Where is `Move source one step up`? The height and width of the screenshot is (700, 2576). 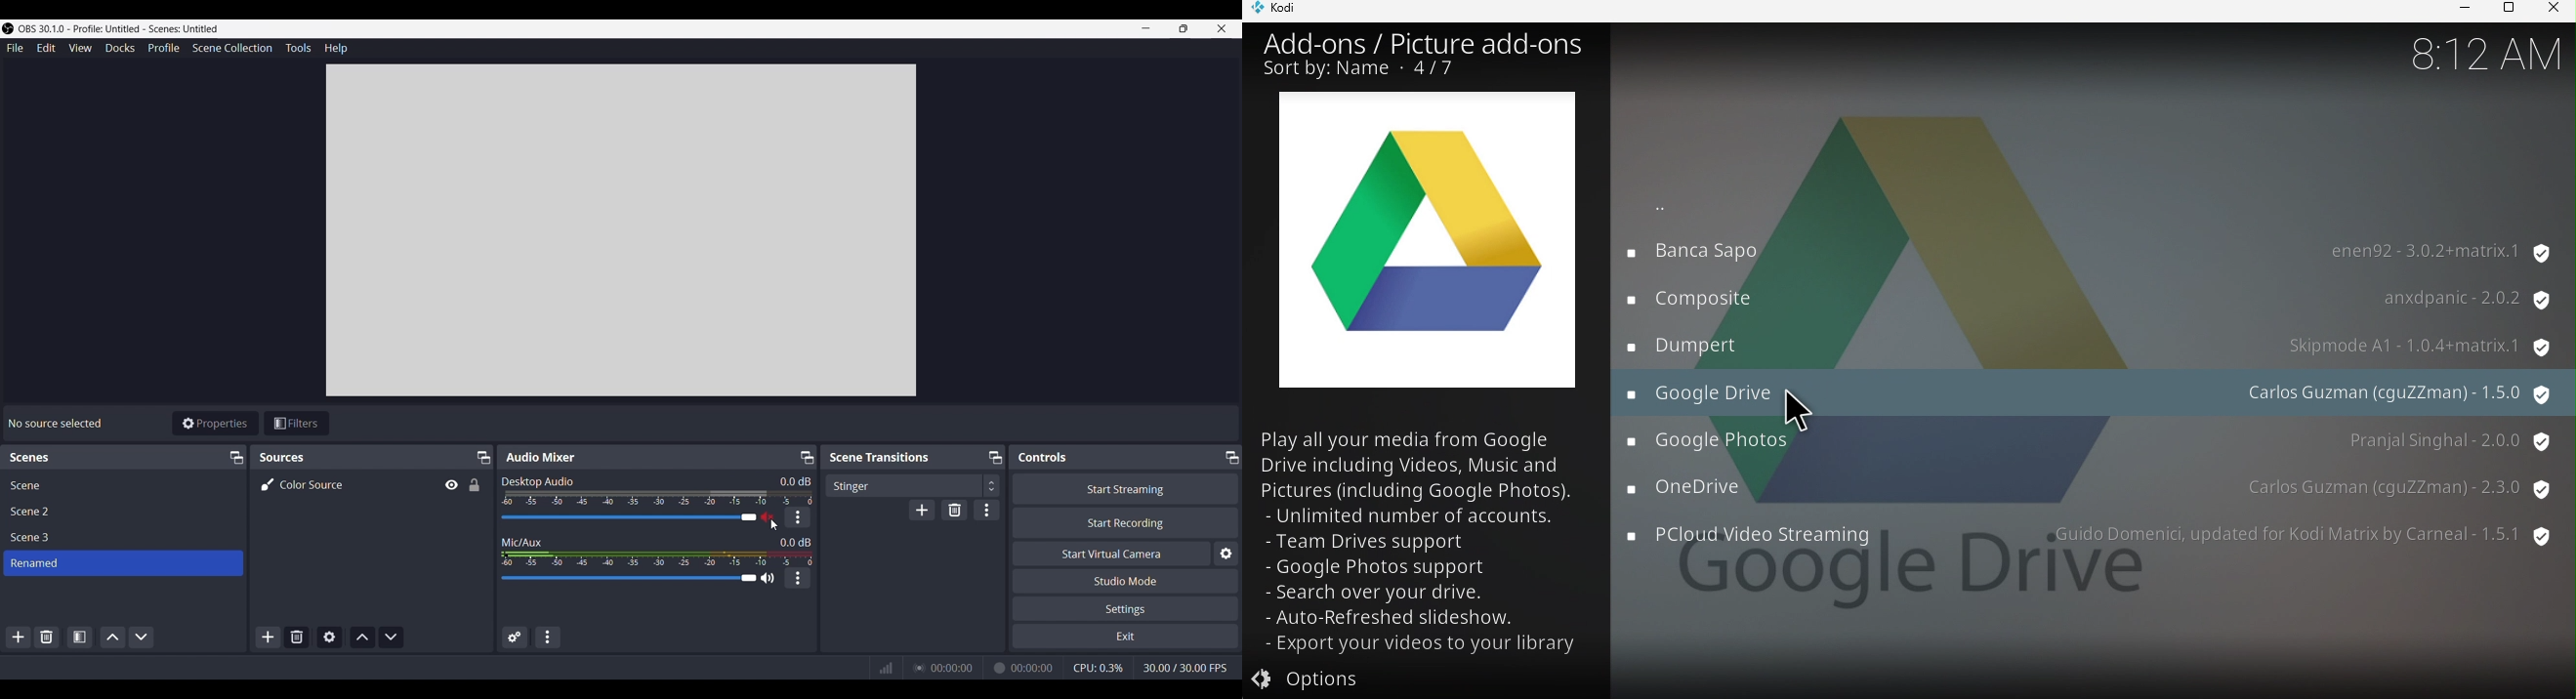 Move source one step up is located at coordinates (363, 638).